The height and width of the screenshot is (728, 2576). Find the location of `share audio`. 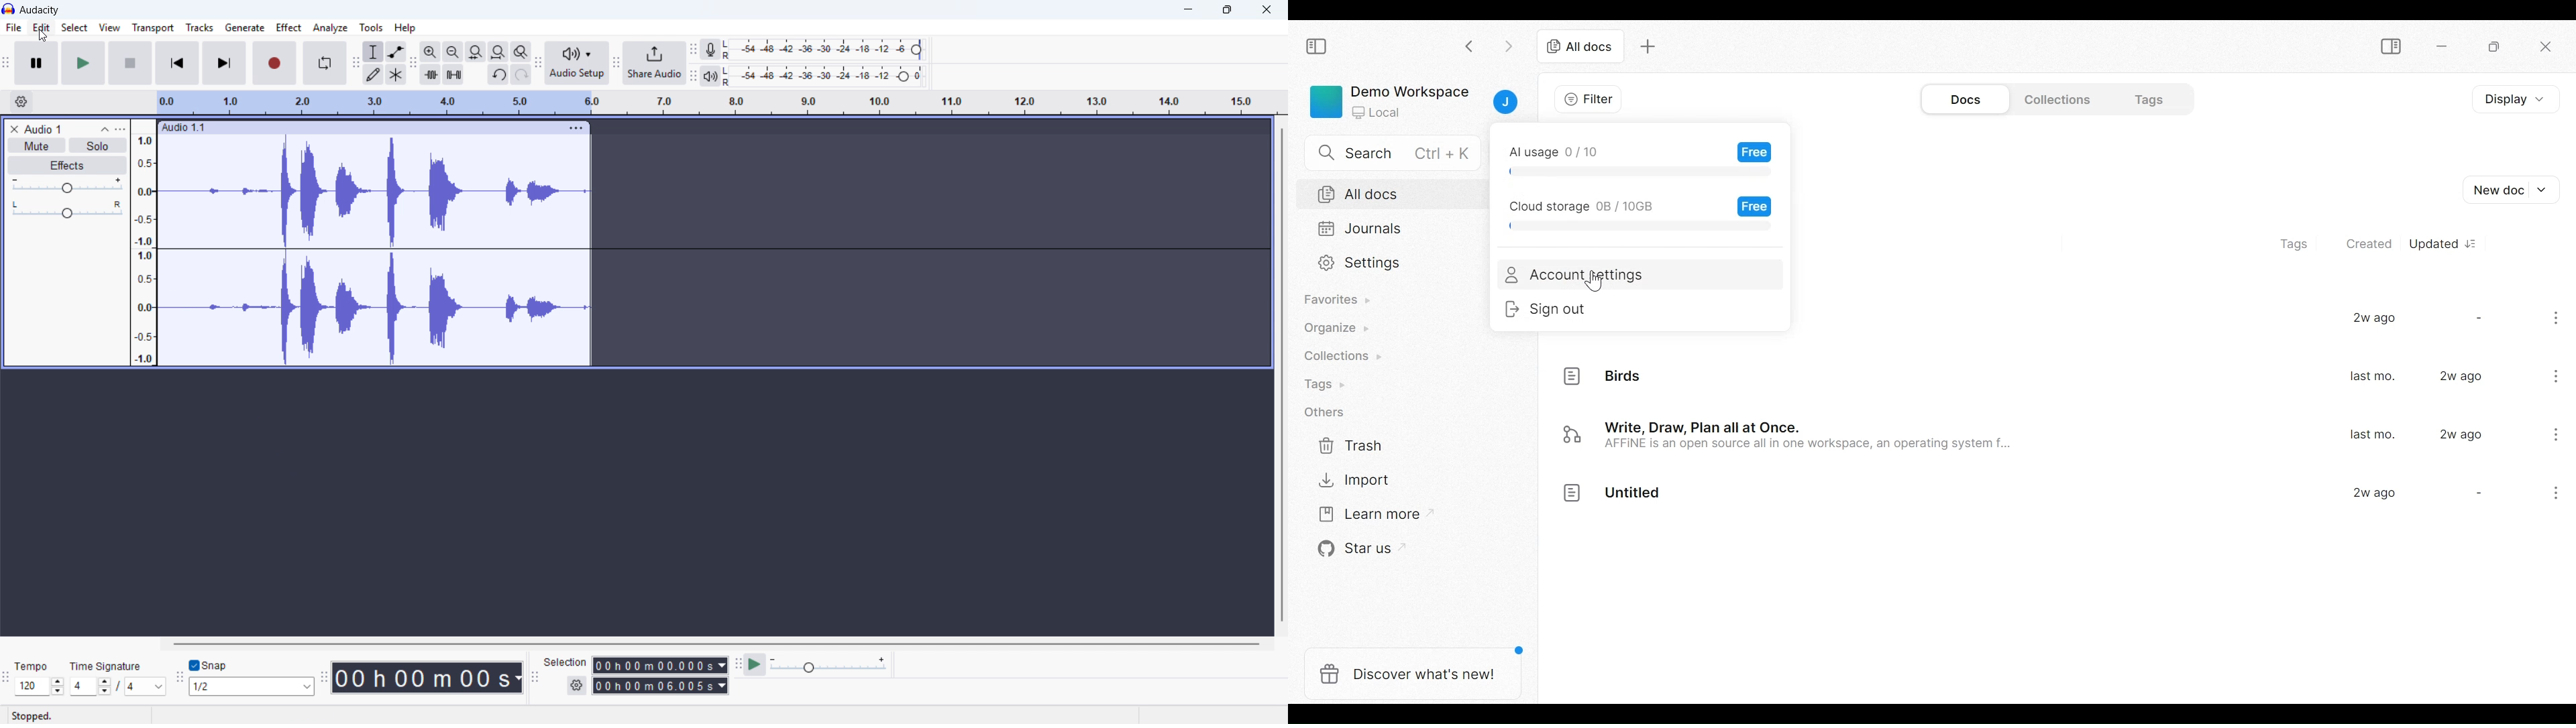

share audio is located at coordinates (655, 63).